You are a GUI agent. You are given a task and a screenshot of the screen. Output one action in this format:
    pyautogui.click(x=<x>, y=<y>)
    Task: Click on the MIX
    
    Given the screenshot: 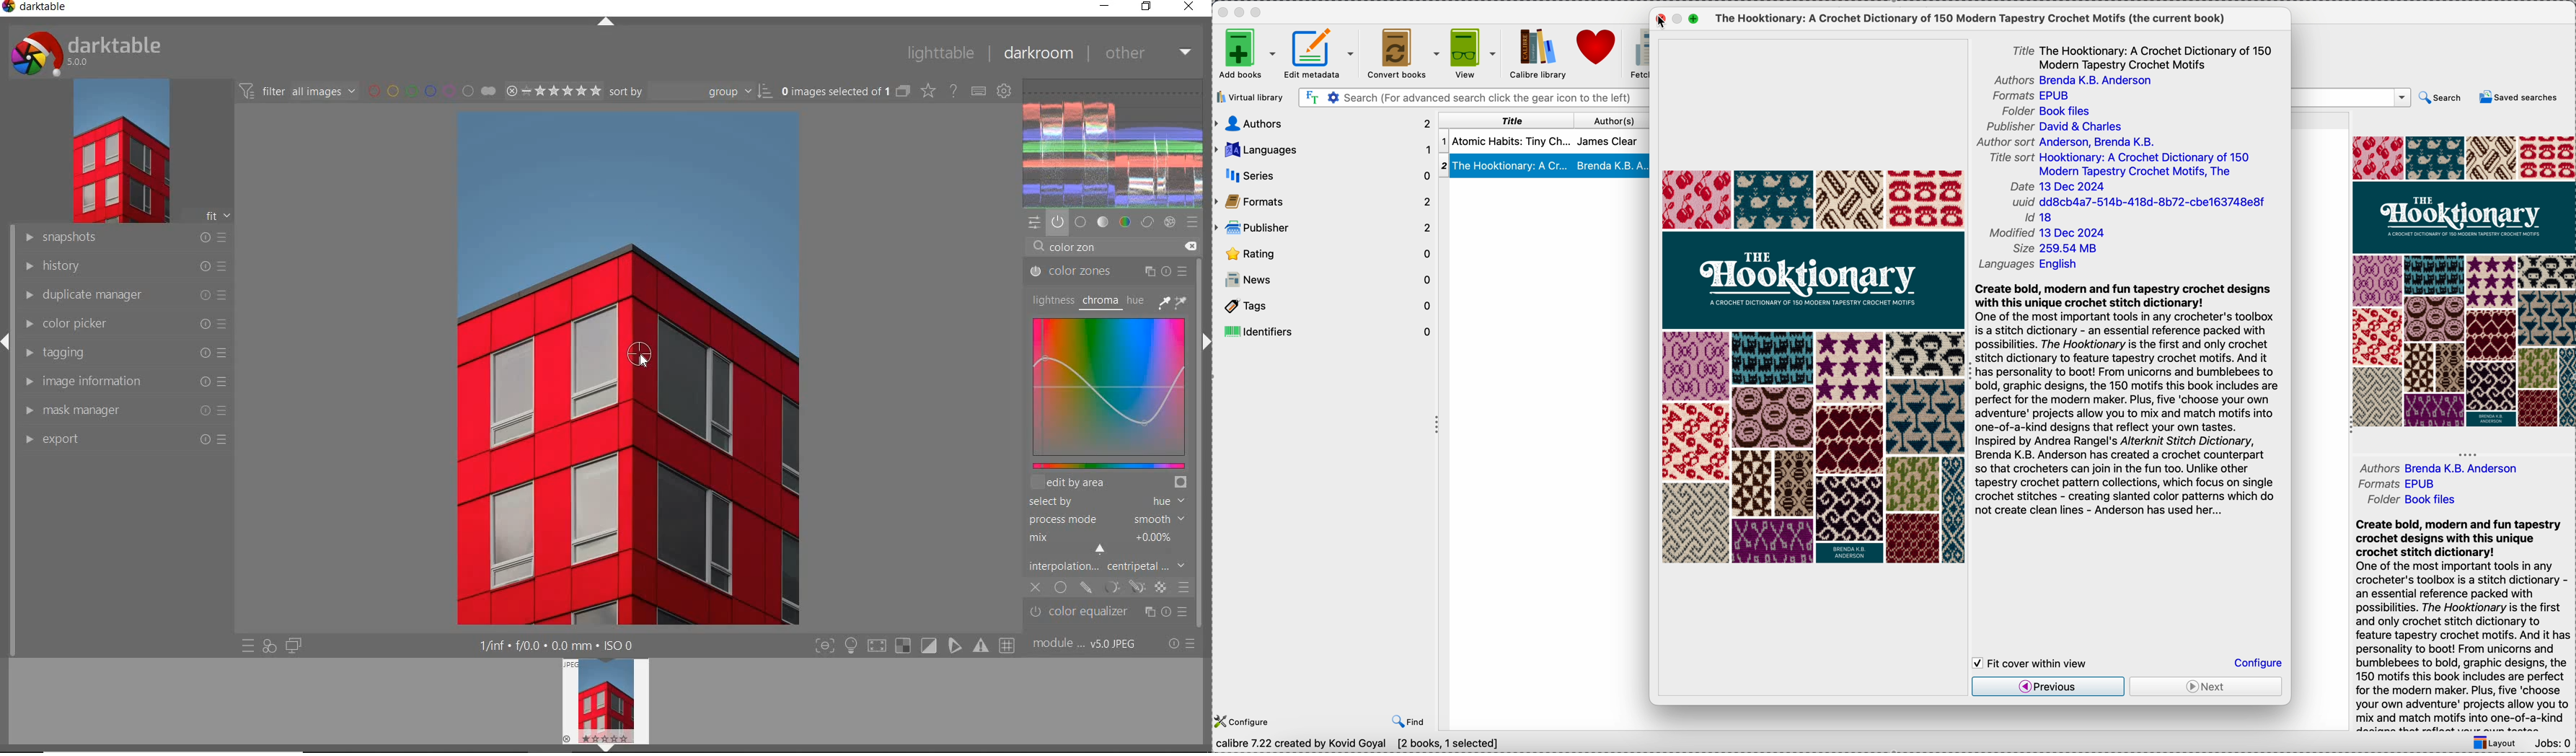 What is the action you would take?
    pyautogui.click(x=1105, y=540)
    